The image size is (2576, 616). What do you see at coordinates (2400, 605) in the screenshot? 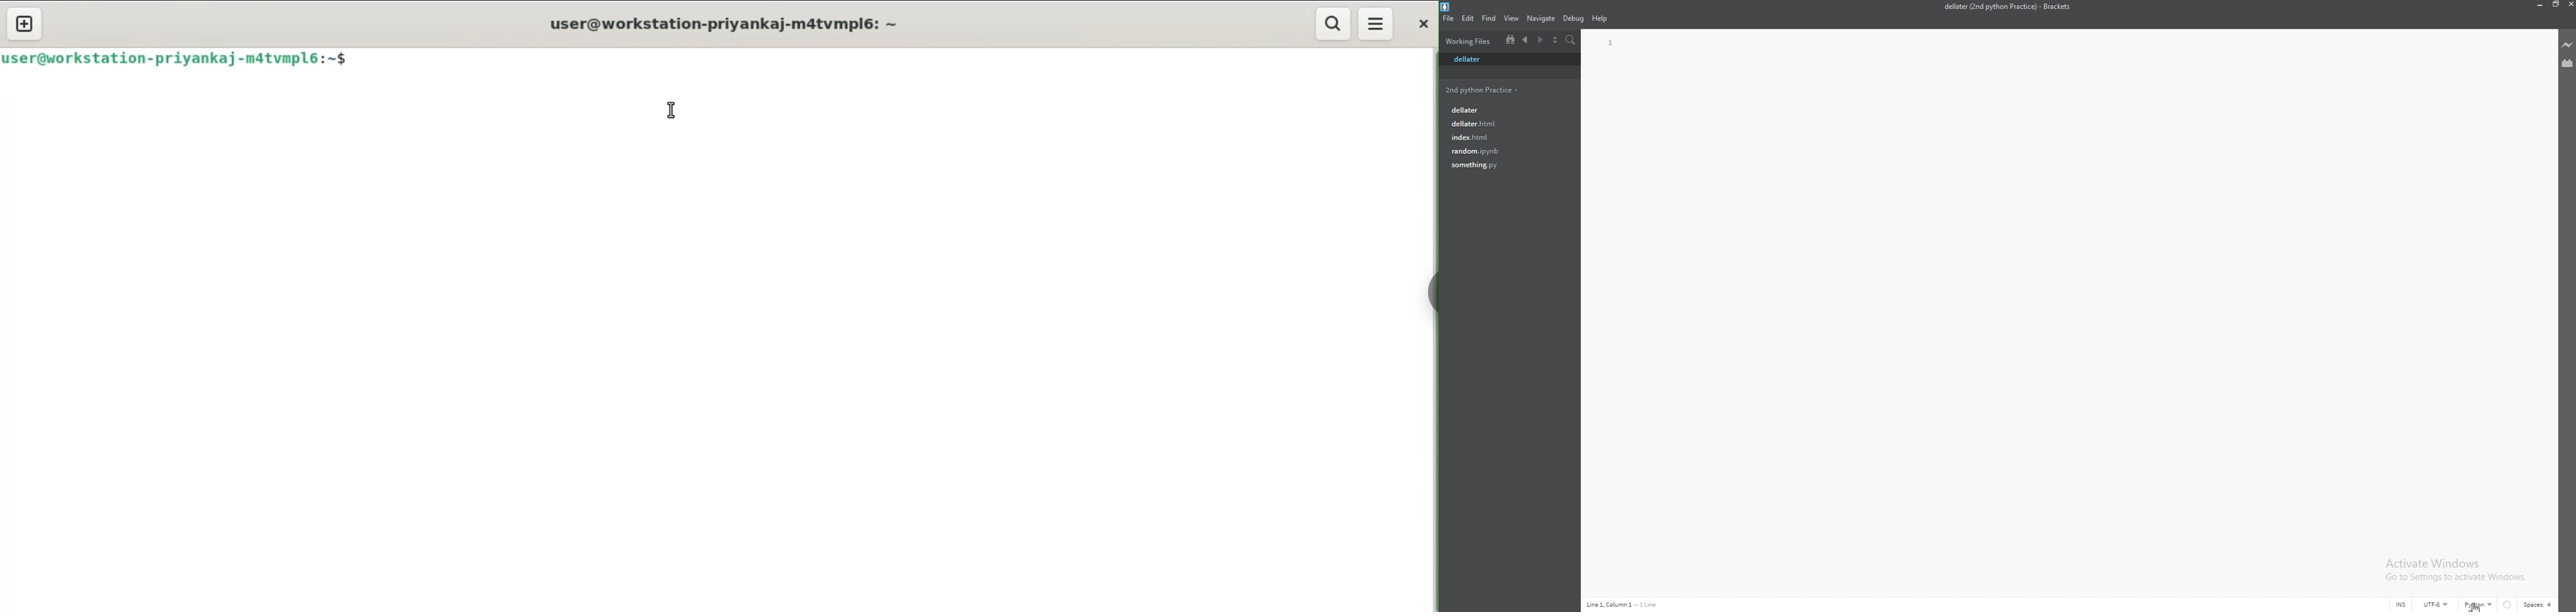
I see `cursor mode` at bounding box center [2400, 605].